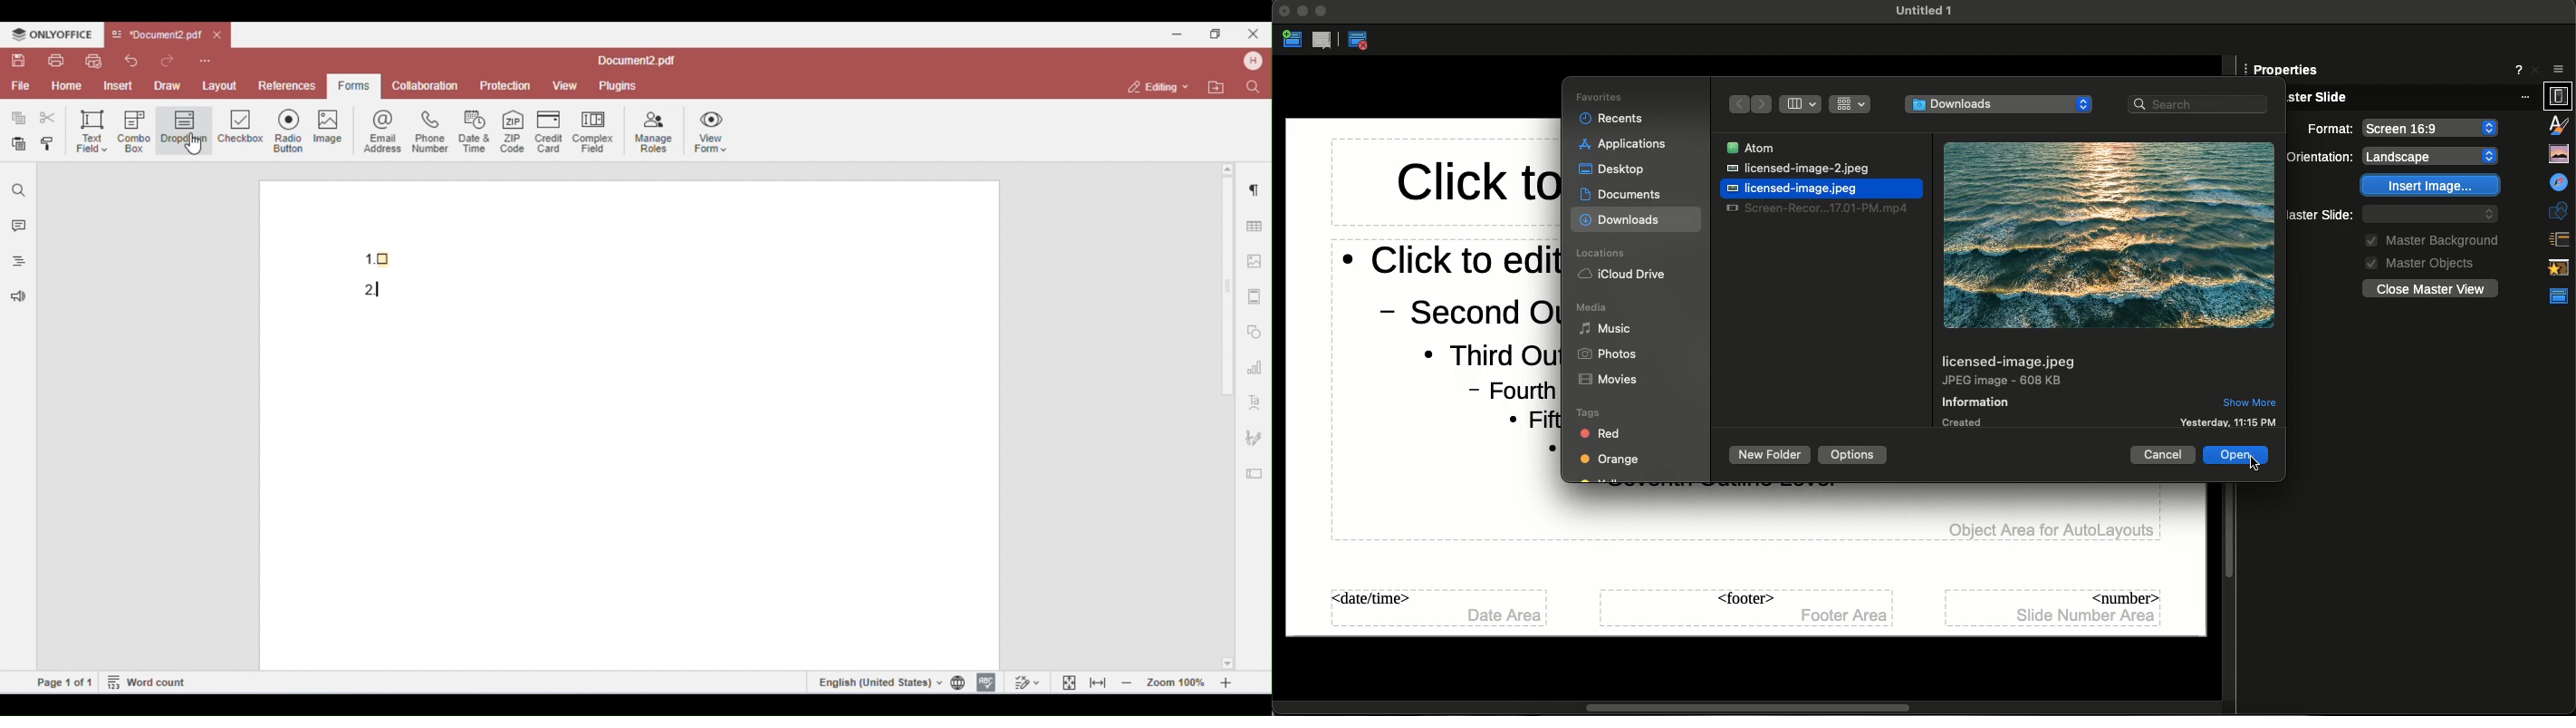 This screenshot has height=728, width=2576. What do you see at coordinates (1620, 222) in the screenshot?
I see `Downloads` at bounding box center [1620, 222].